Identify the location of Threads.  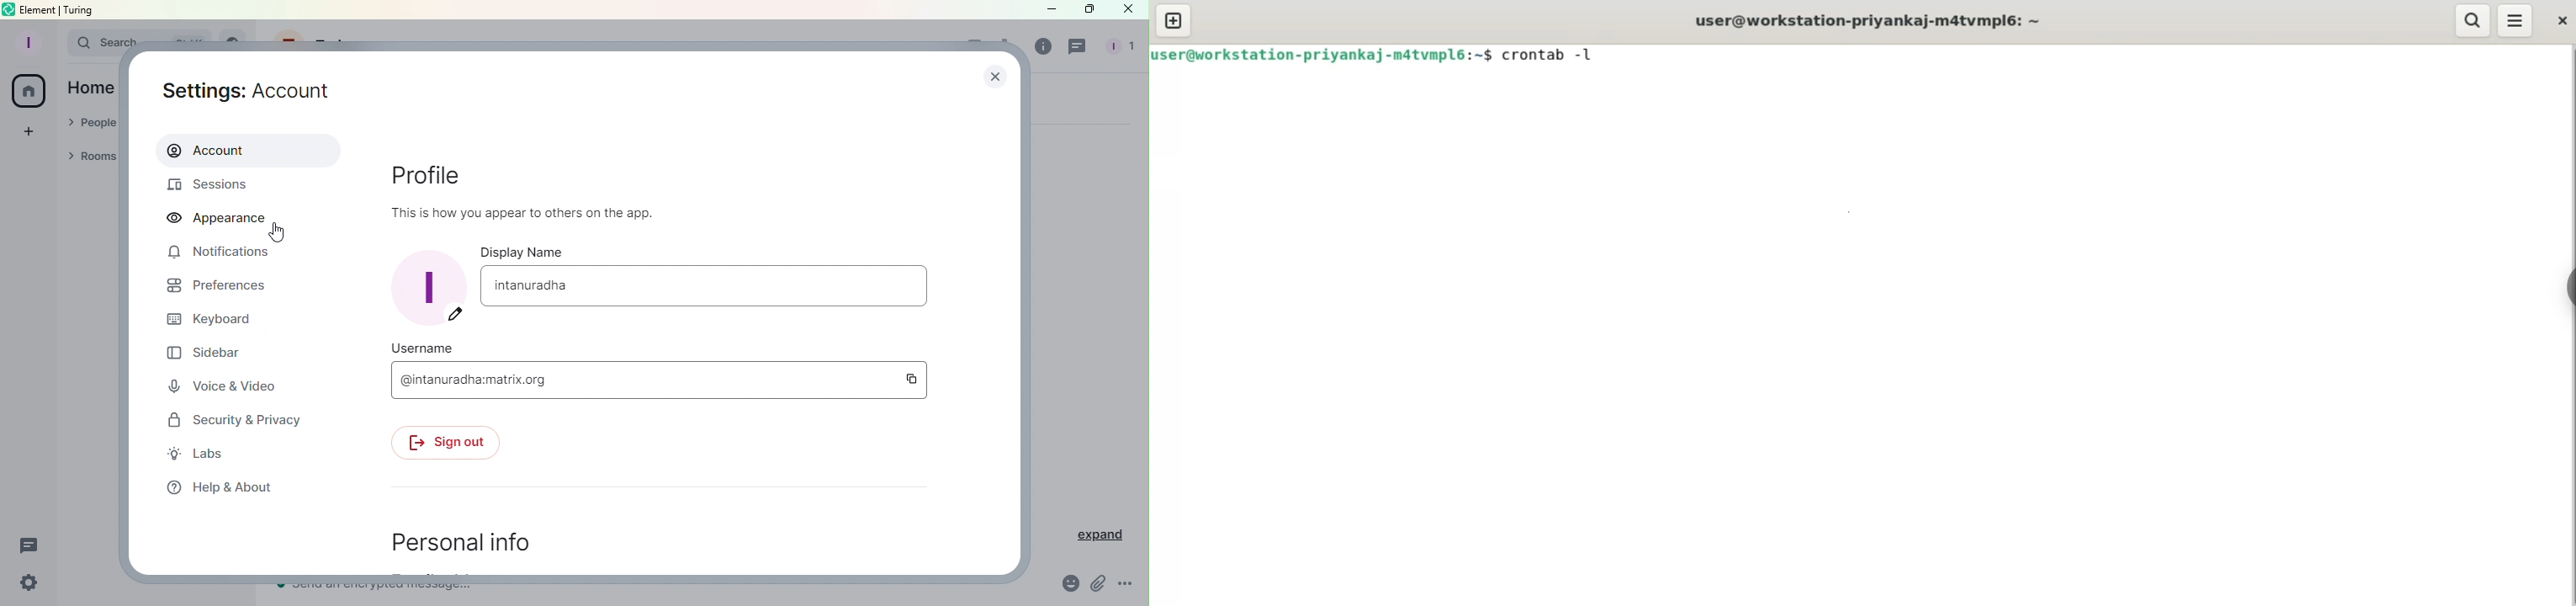
(29, 546).